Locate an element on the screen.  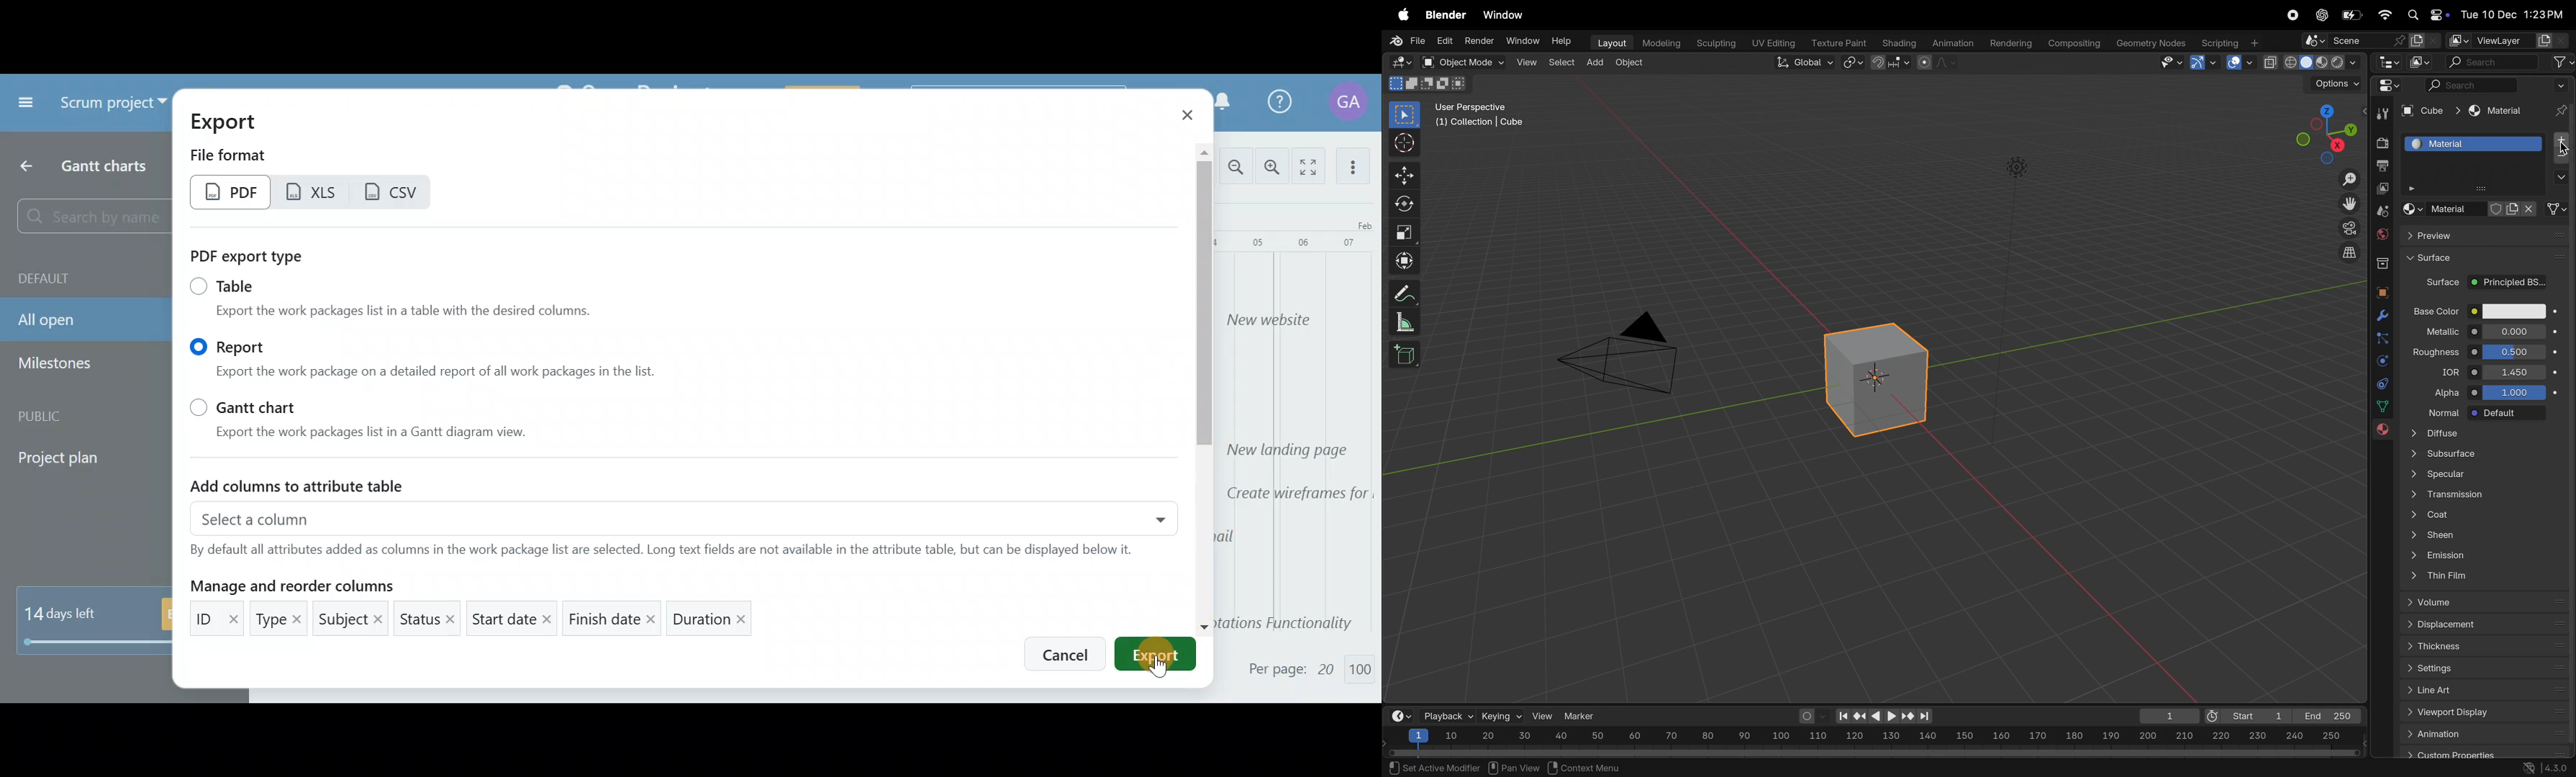
select is located at coordinates (1560, 62).